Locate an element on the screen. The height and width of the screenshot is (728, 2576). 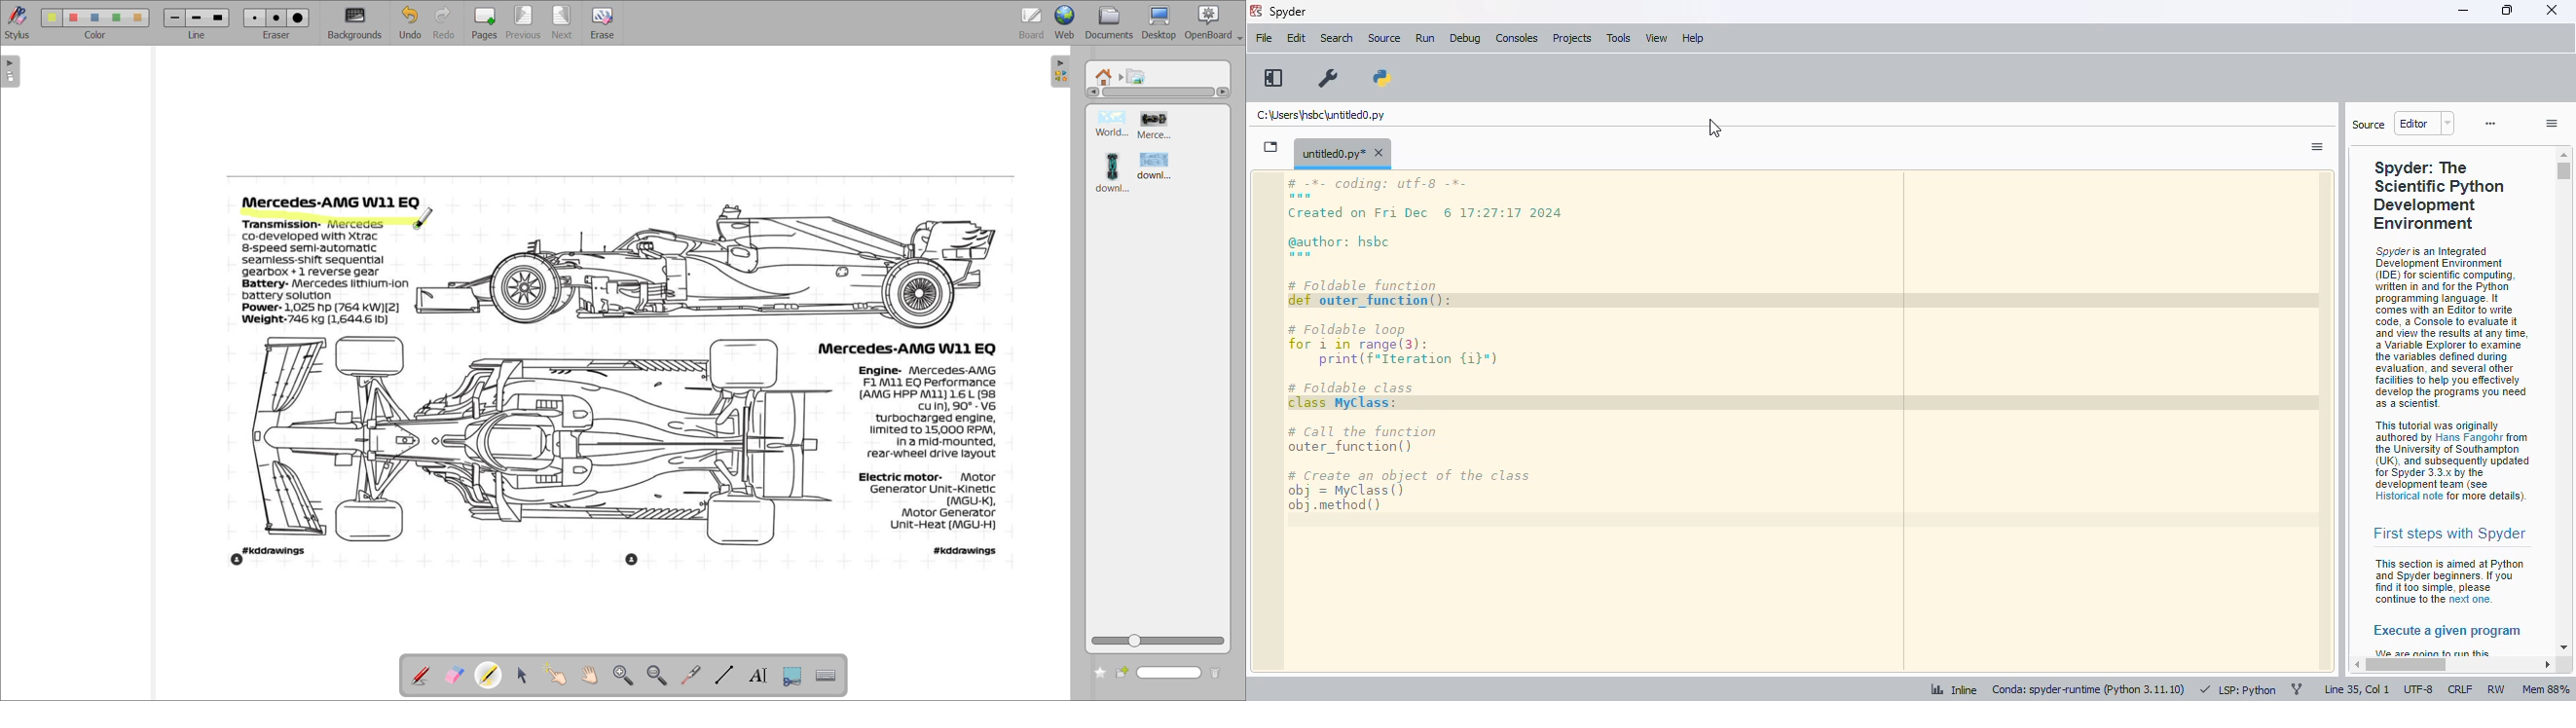
untitled0.py is located at coordinates (1343, 153).